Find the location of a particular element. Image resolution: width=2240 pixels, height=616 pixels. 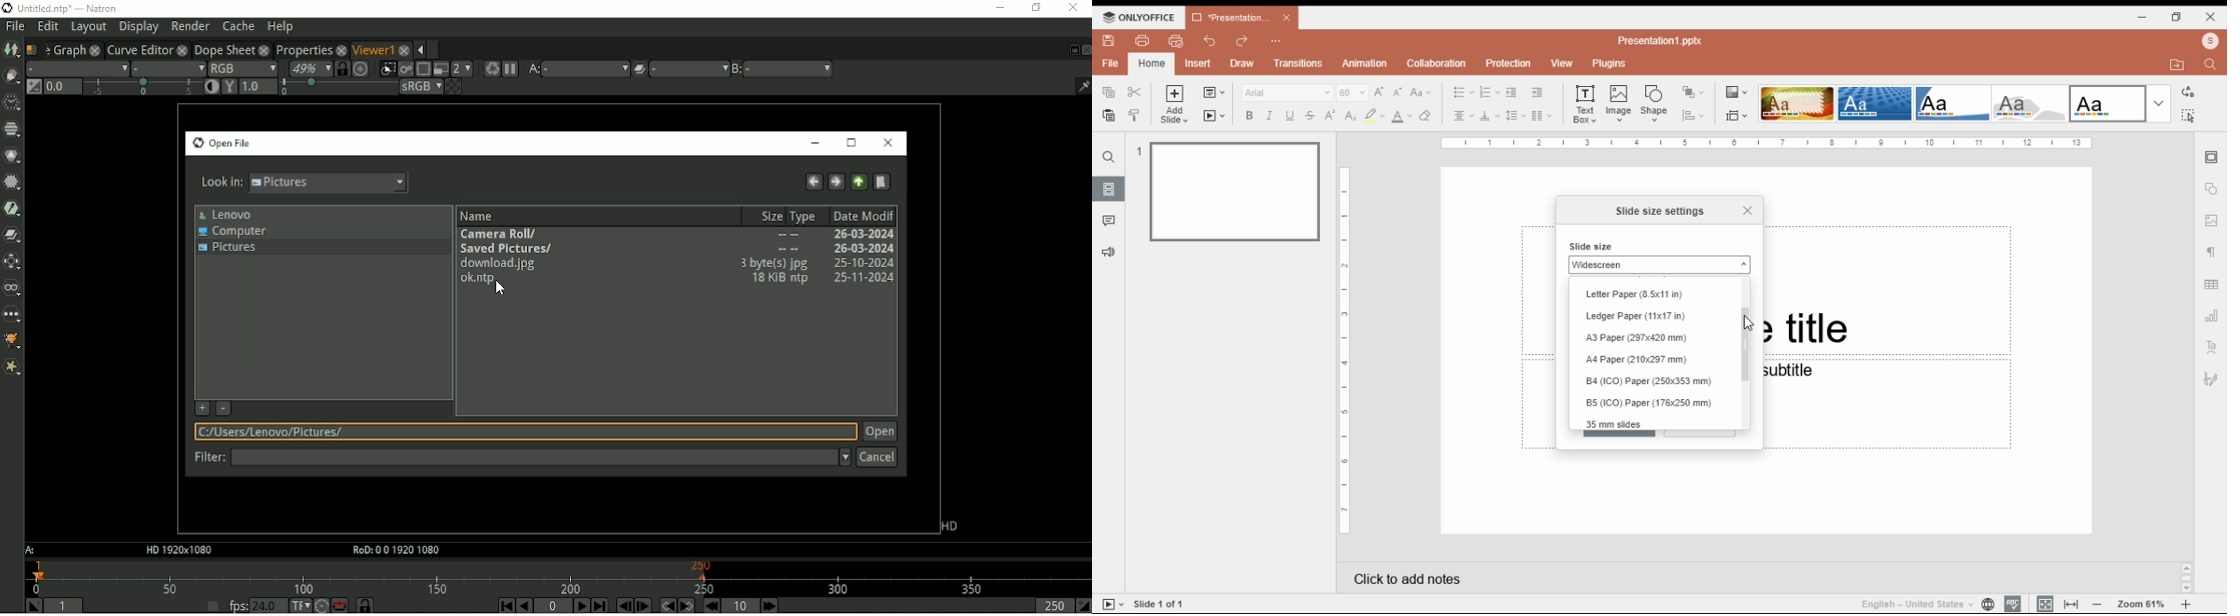

vertical alignment is located at coordinates (1490, 118).